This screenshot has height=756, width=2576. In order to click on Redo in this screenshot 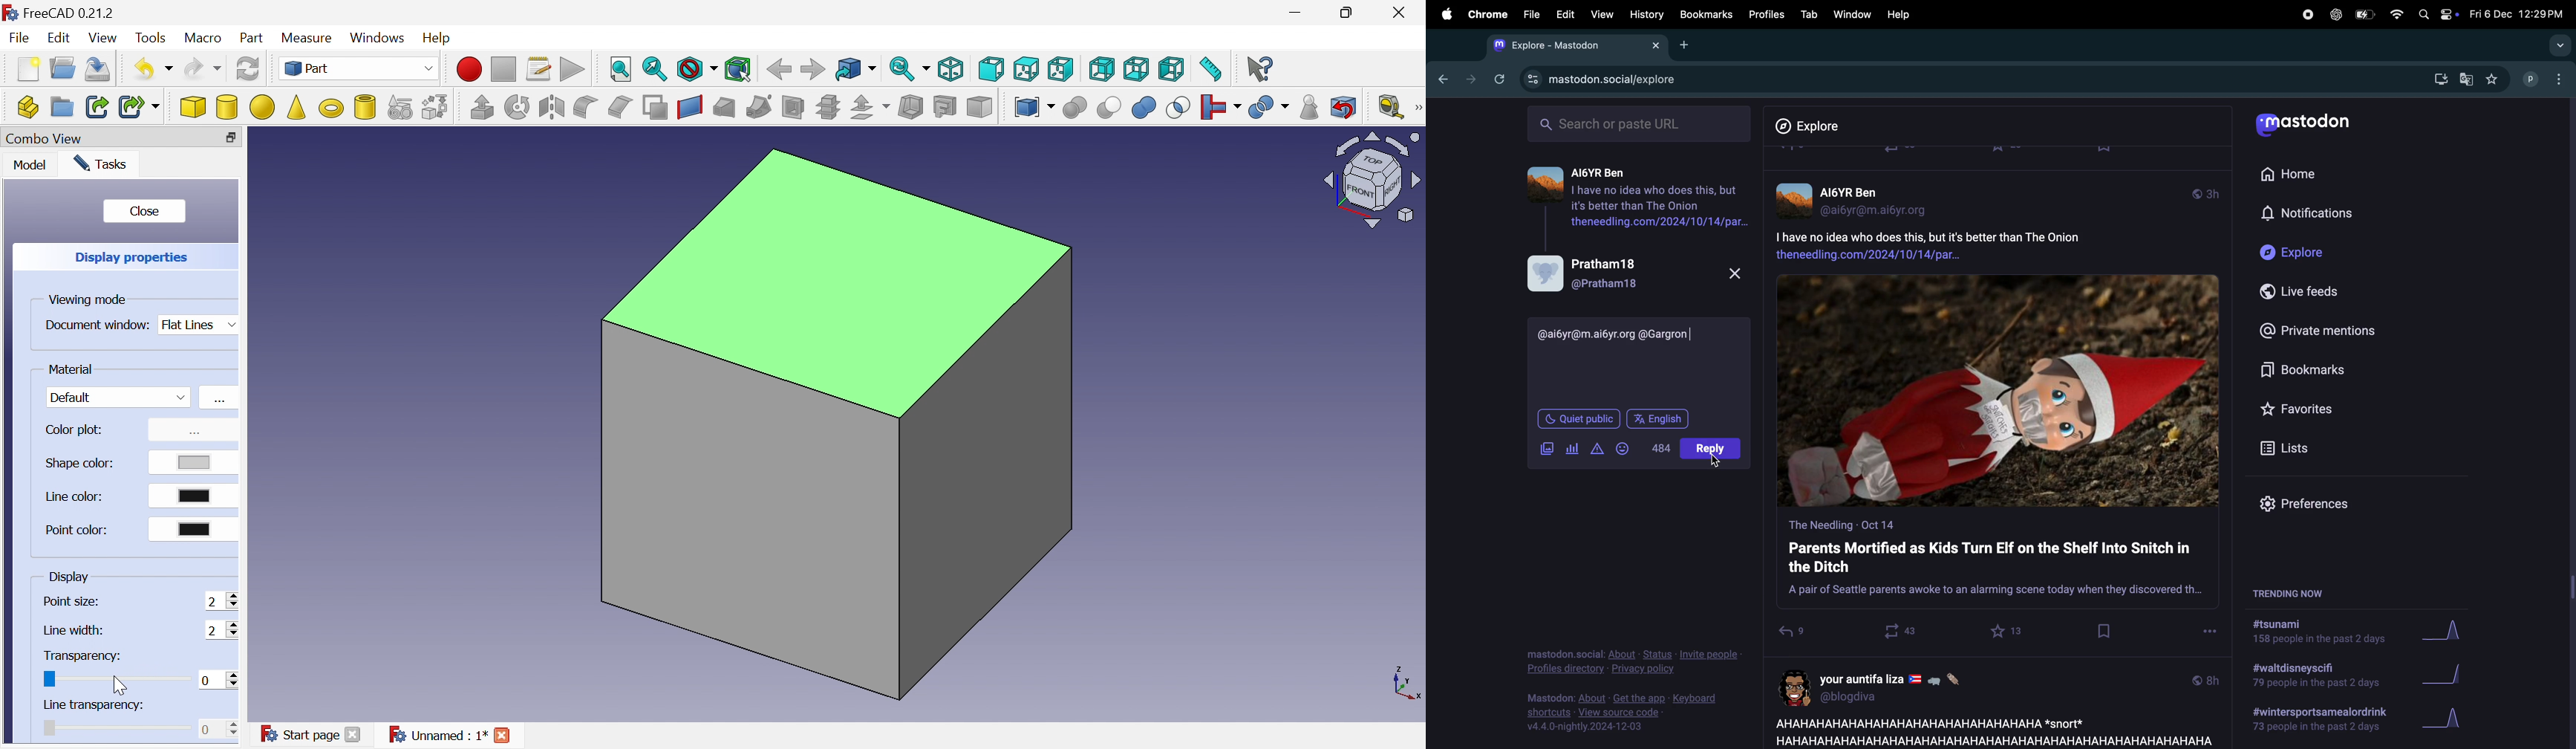, I will do `click(203, 68)`.